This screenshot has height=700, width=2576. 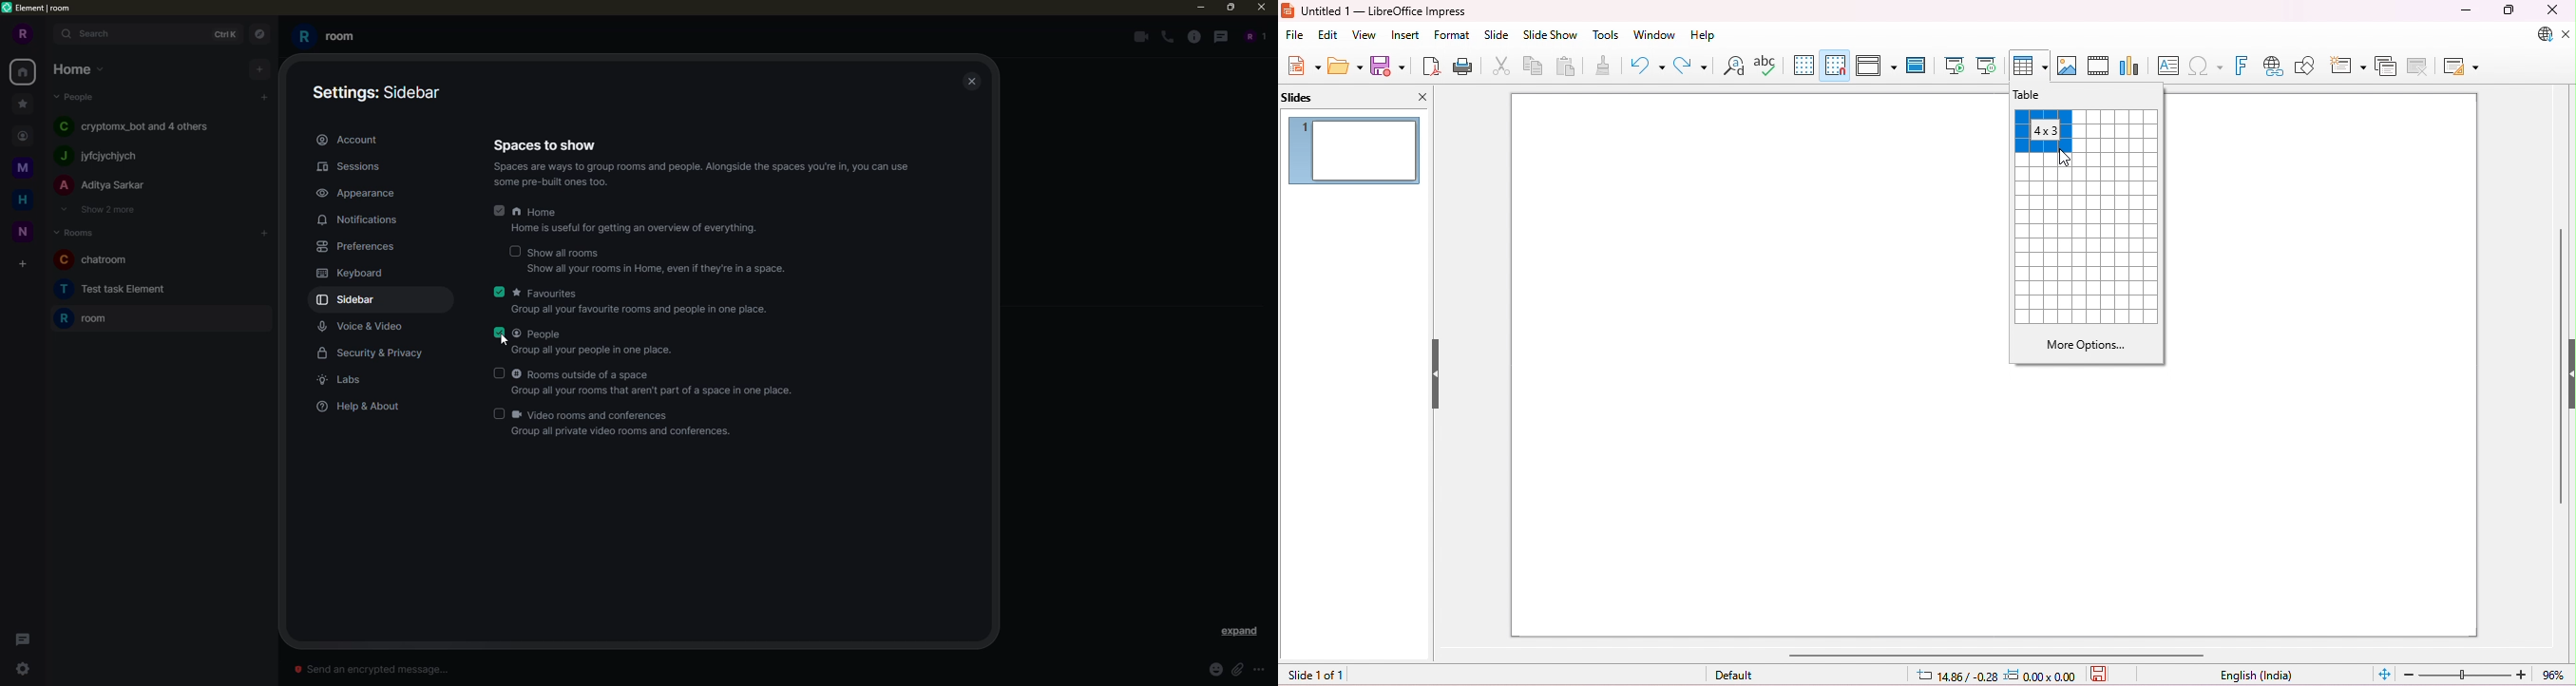 What do you see at coordinates (2244, 66) in the screenshot?
I see `insert fontwork text` at bounding box center [2244, 66].